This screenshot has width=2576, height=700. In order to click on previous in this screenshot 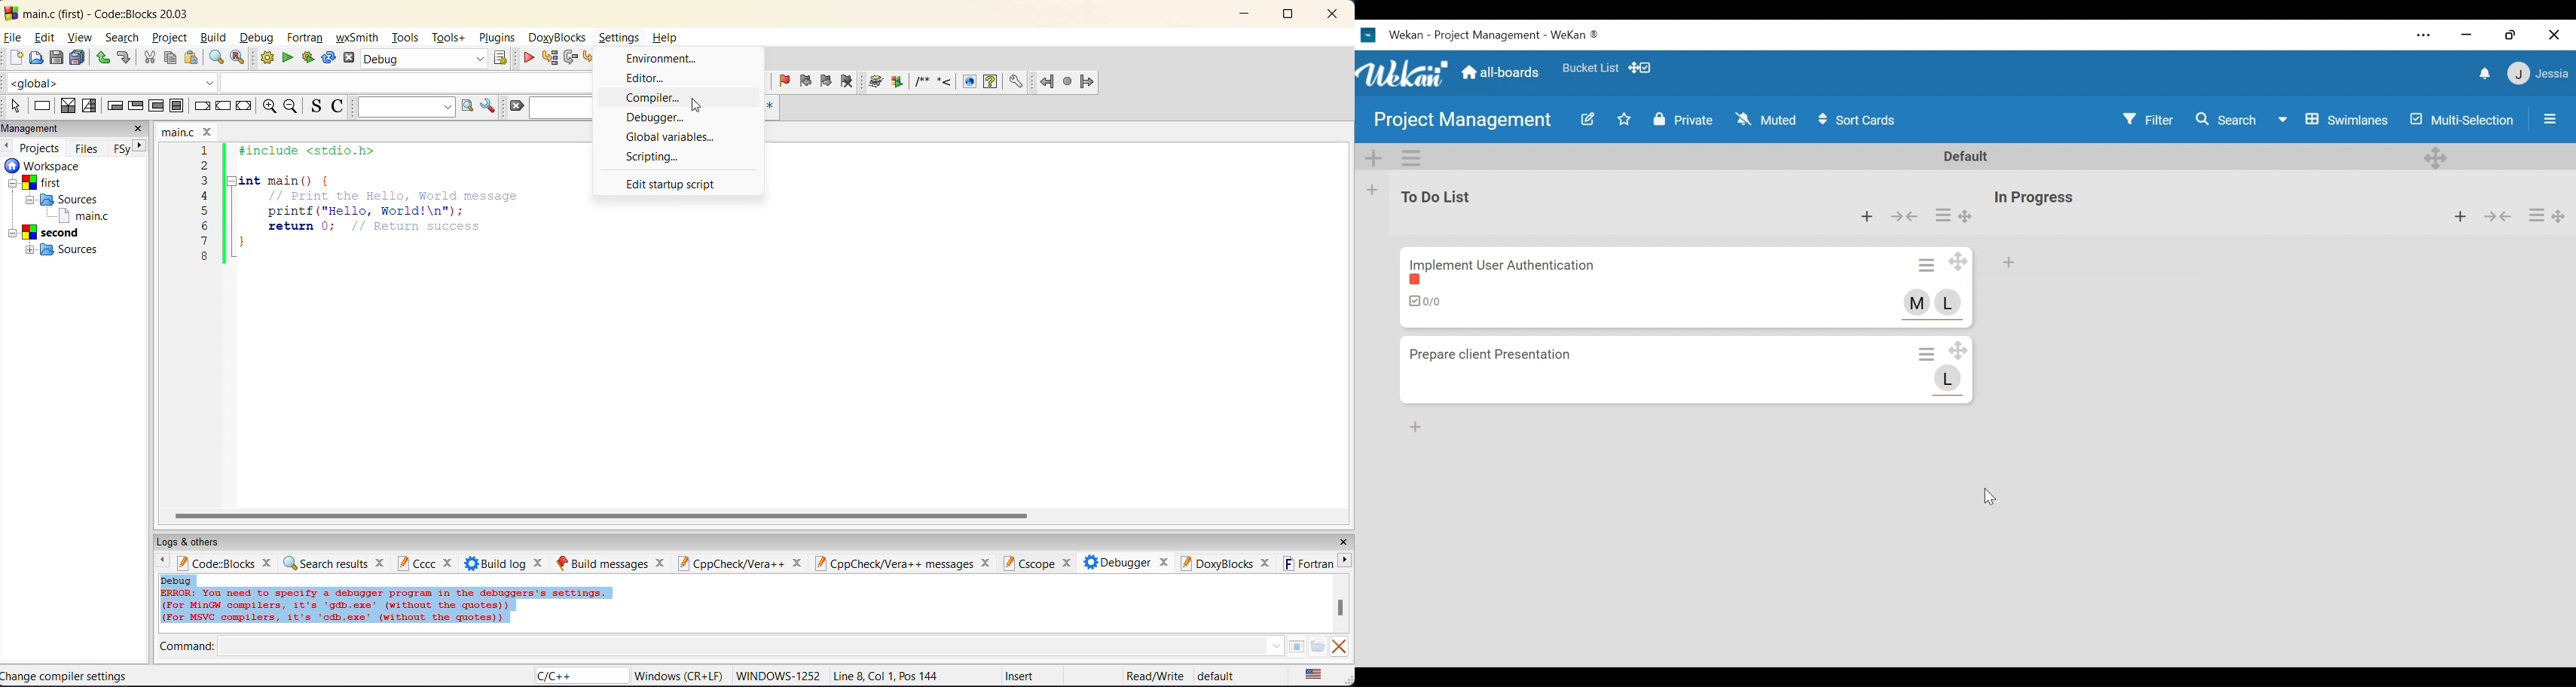, I will do `click(8, 146)`.